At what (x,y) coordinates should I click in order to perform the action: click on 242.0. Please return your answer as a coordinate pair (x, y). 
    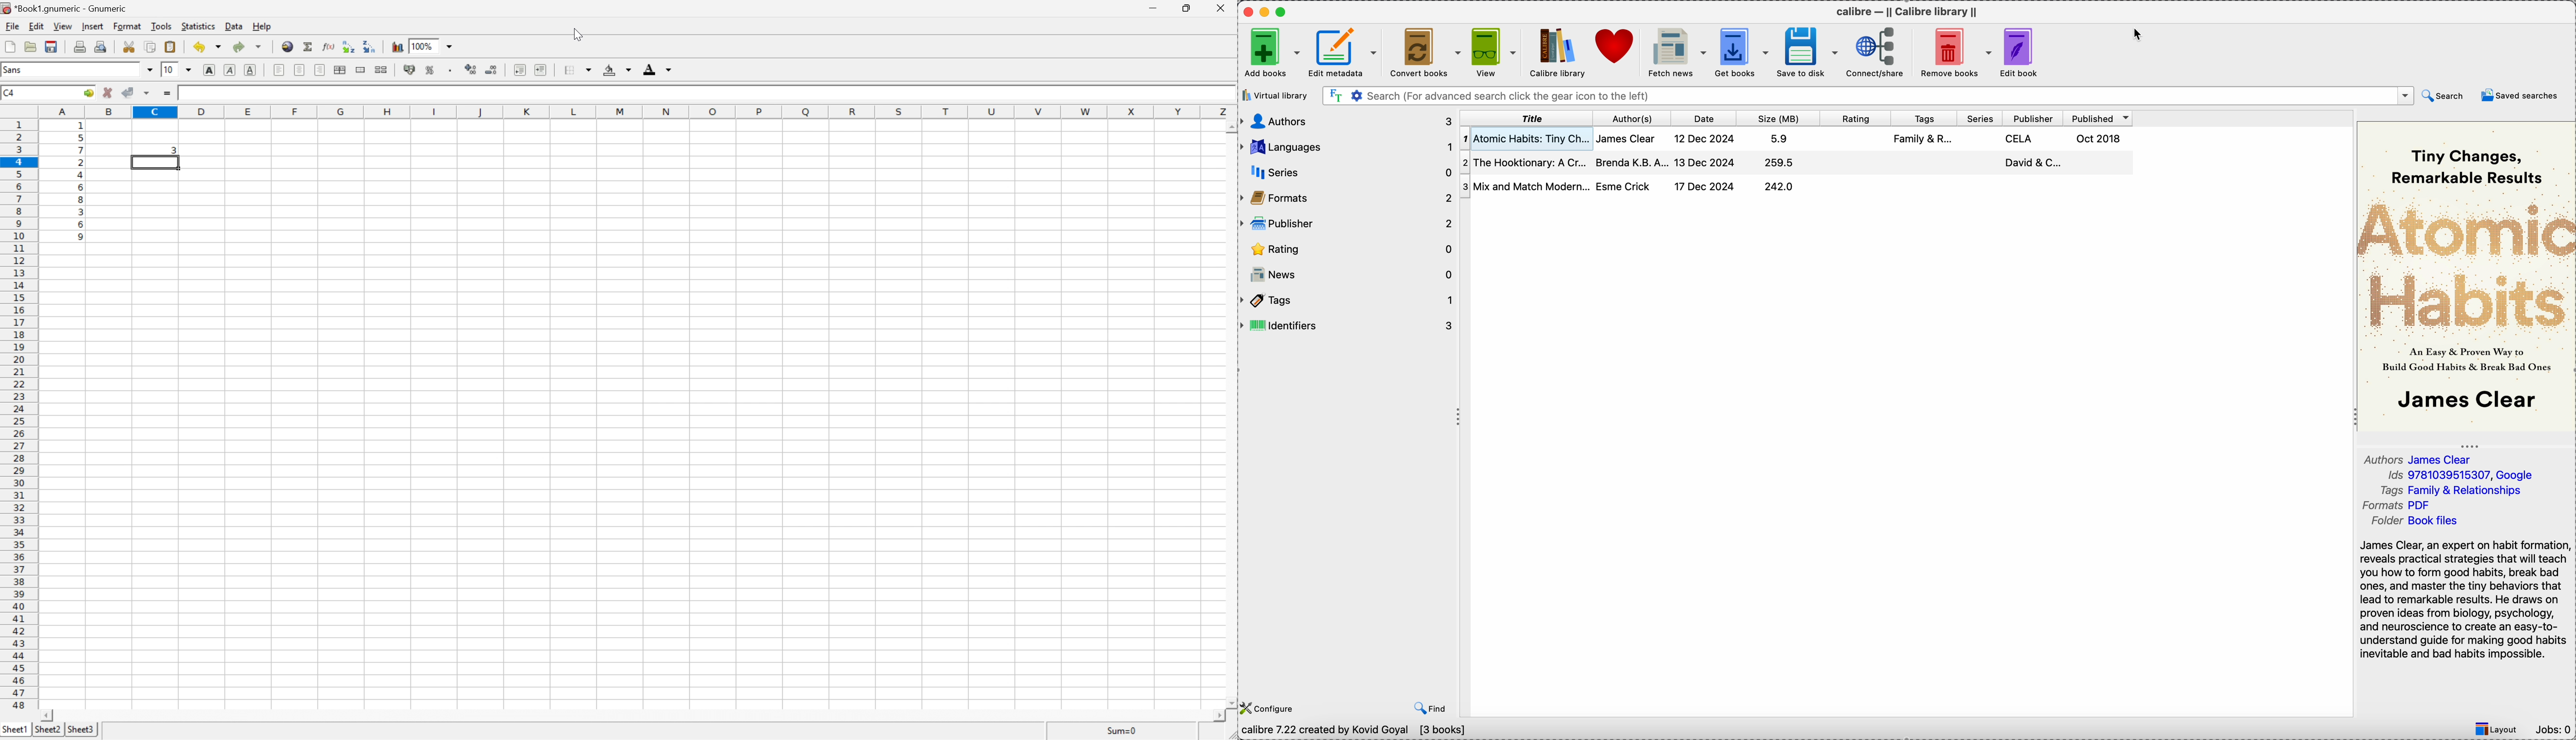
    Looking at the image, I should click on (1779, 187).